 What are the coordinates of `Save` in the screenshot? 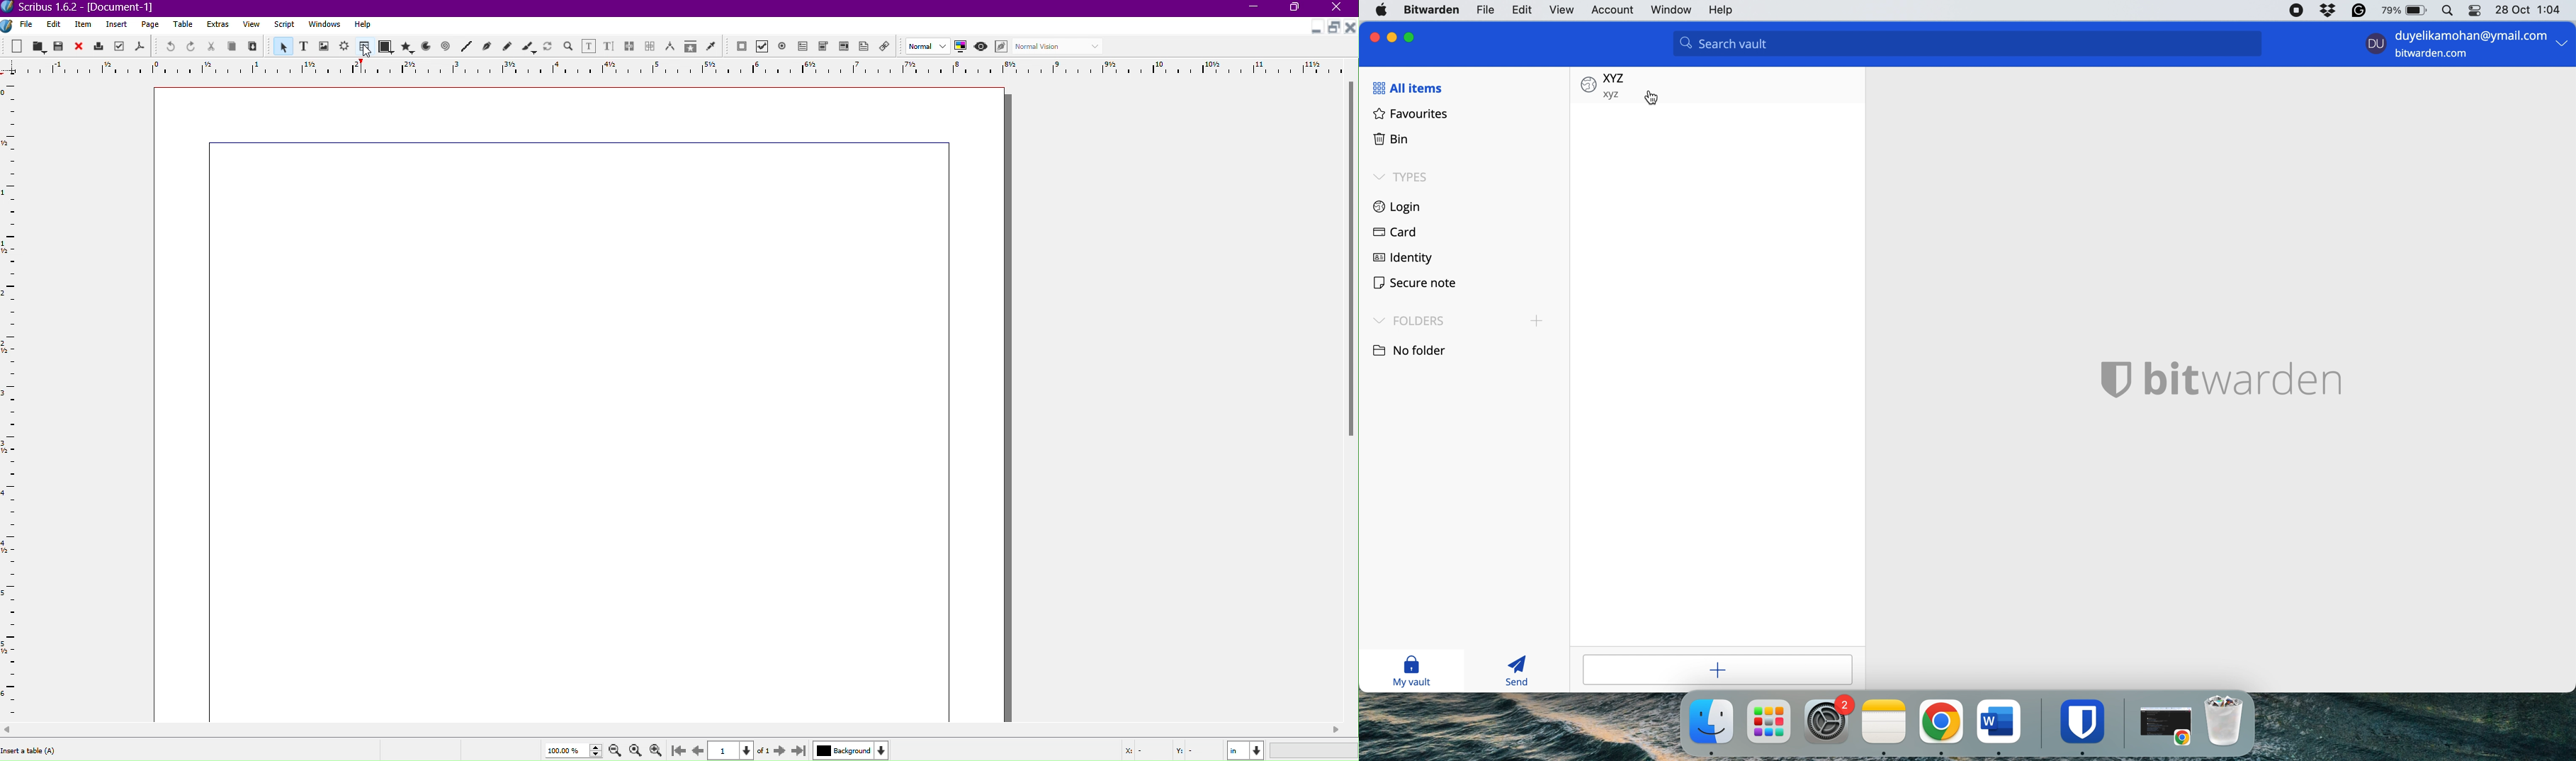 It's located at (60, 45).